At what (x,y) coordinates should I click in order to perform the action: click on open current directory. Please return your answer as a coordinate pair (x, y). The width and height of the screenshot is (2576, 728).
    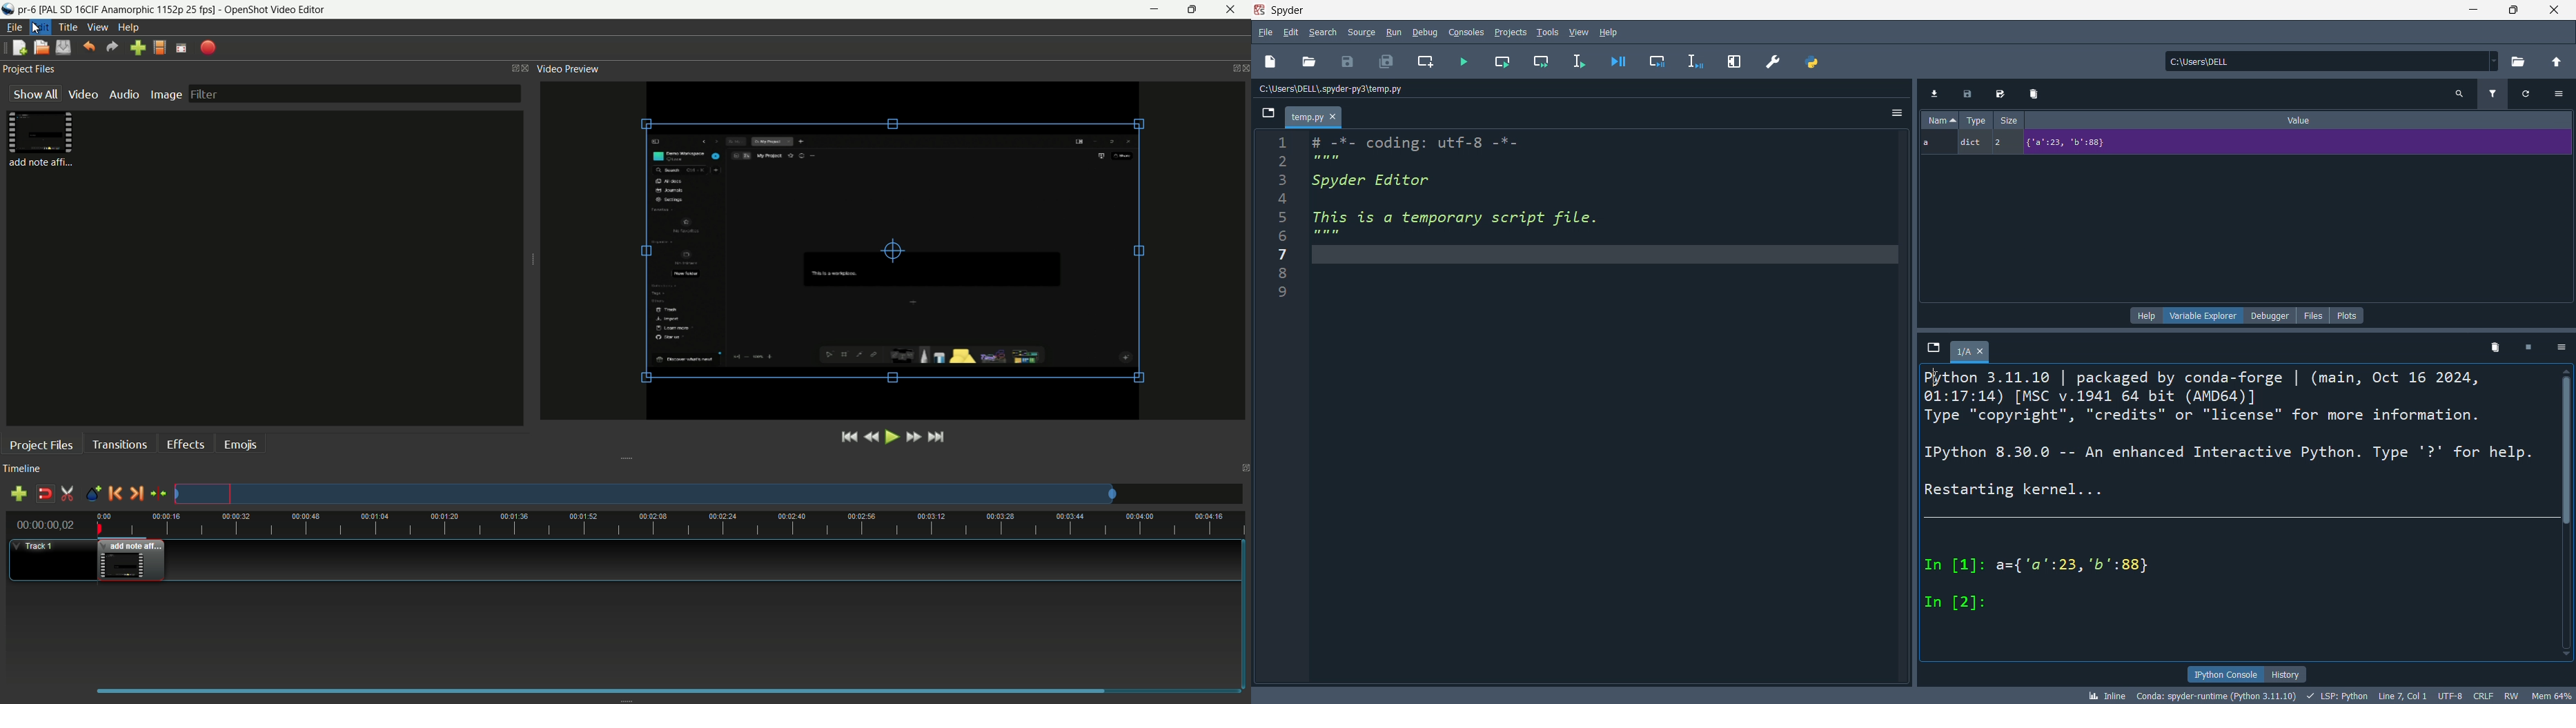
    Looking at the image, I should click on (2521, 62).